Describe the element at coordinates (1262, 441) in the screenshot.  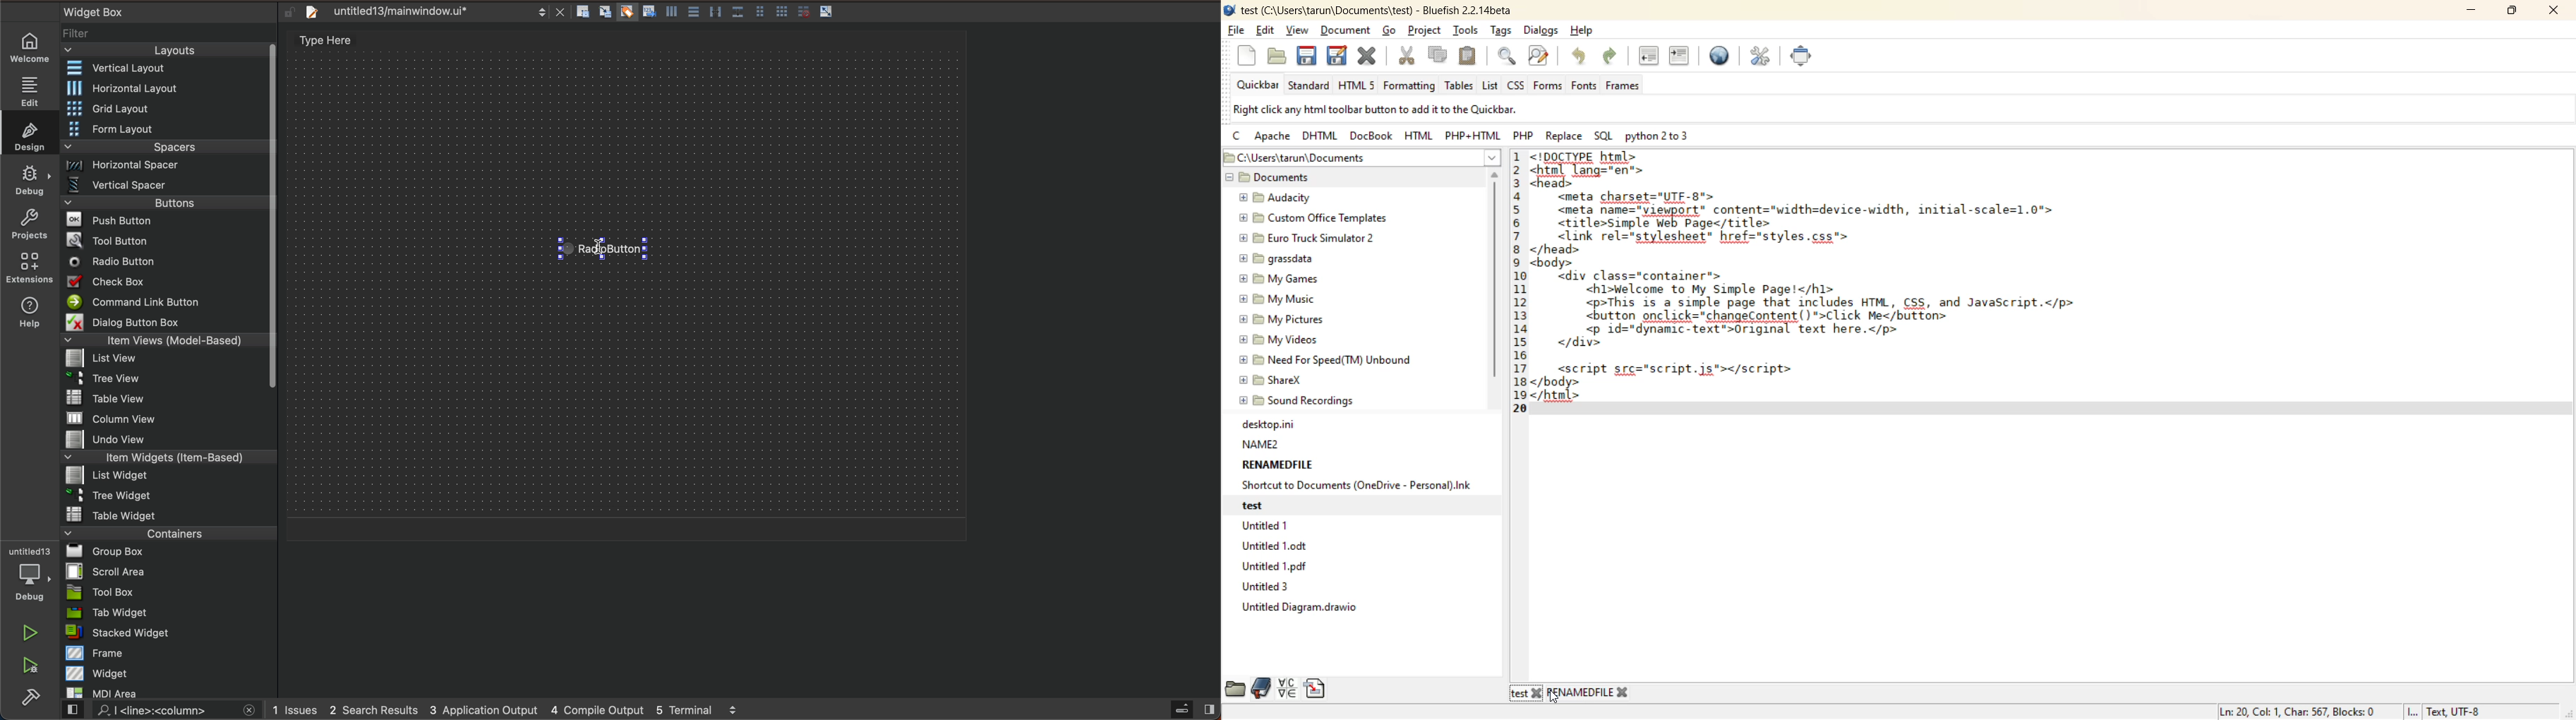
I see `NAME2` at that location.